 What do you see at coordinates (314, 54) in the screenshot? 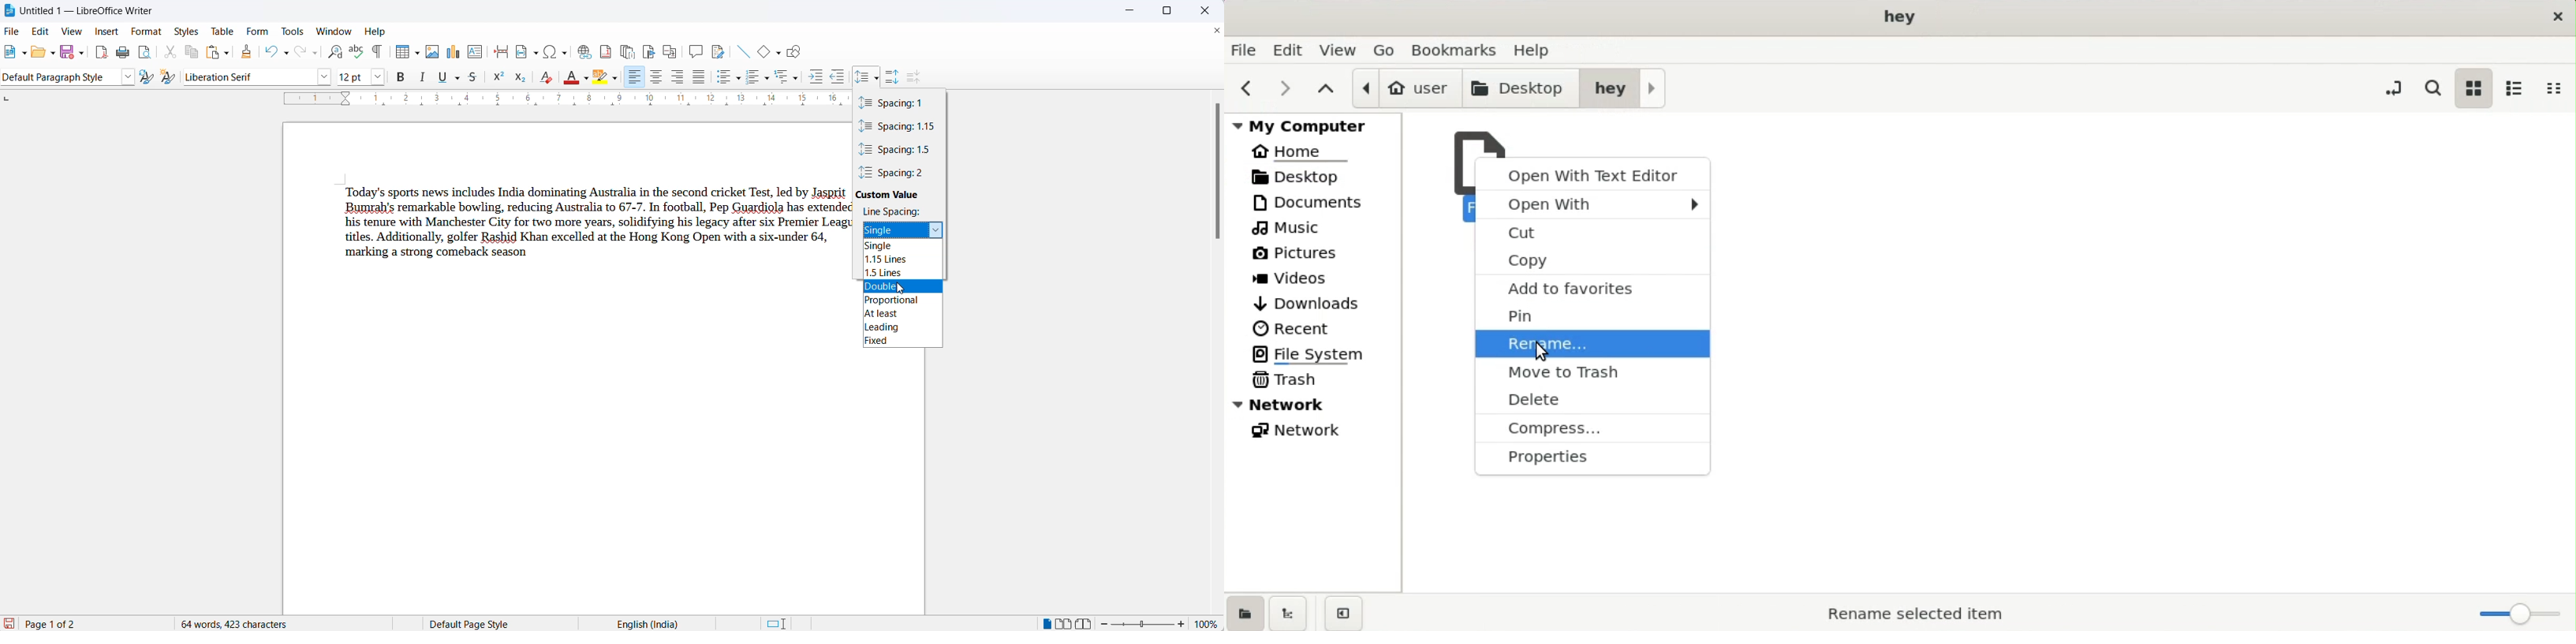
I see `redo options` at bounding box center [314, 54].